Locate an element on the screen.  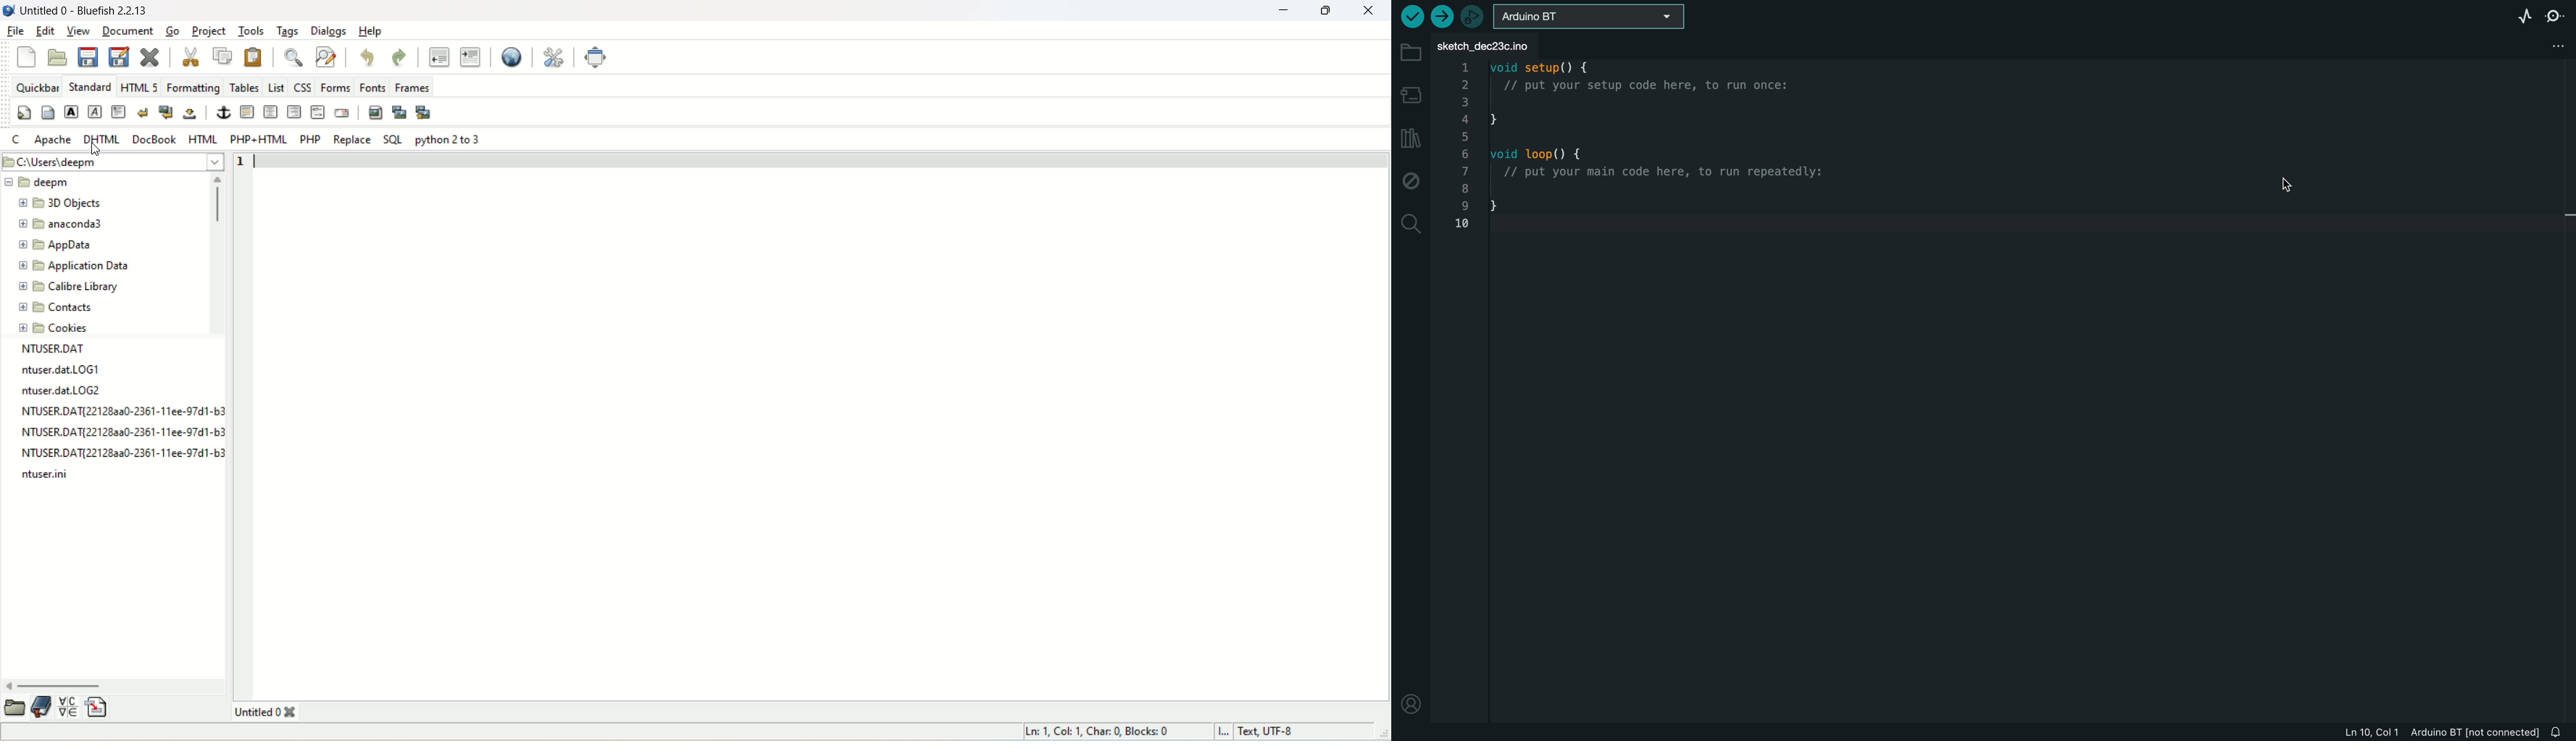
close current file is located at coordinates (150, 57).